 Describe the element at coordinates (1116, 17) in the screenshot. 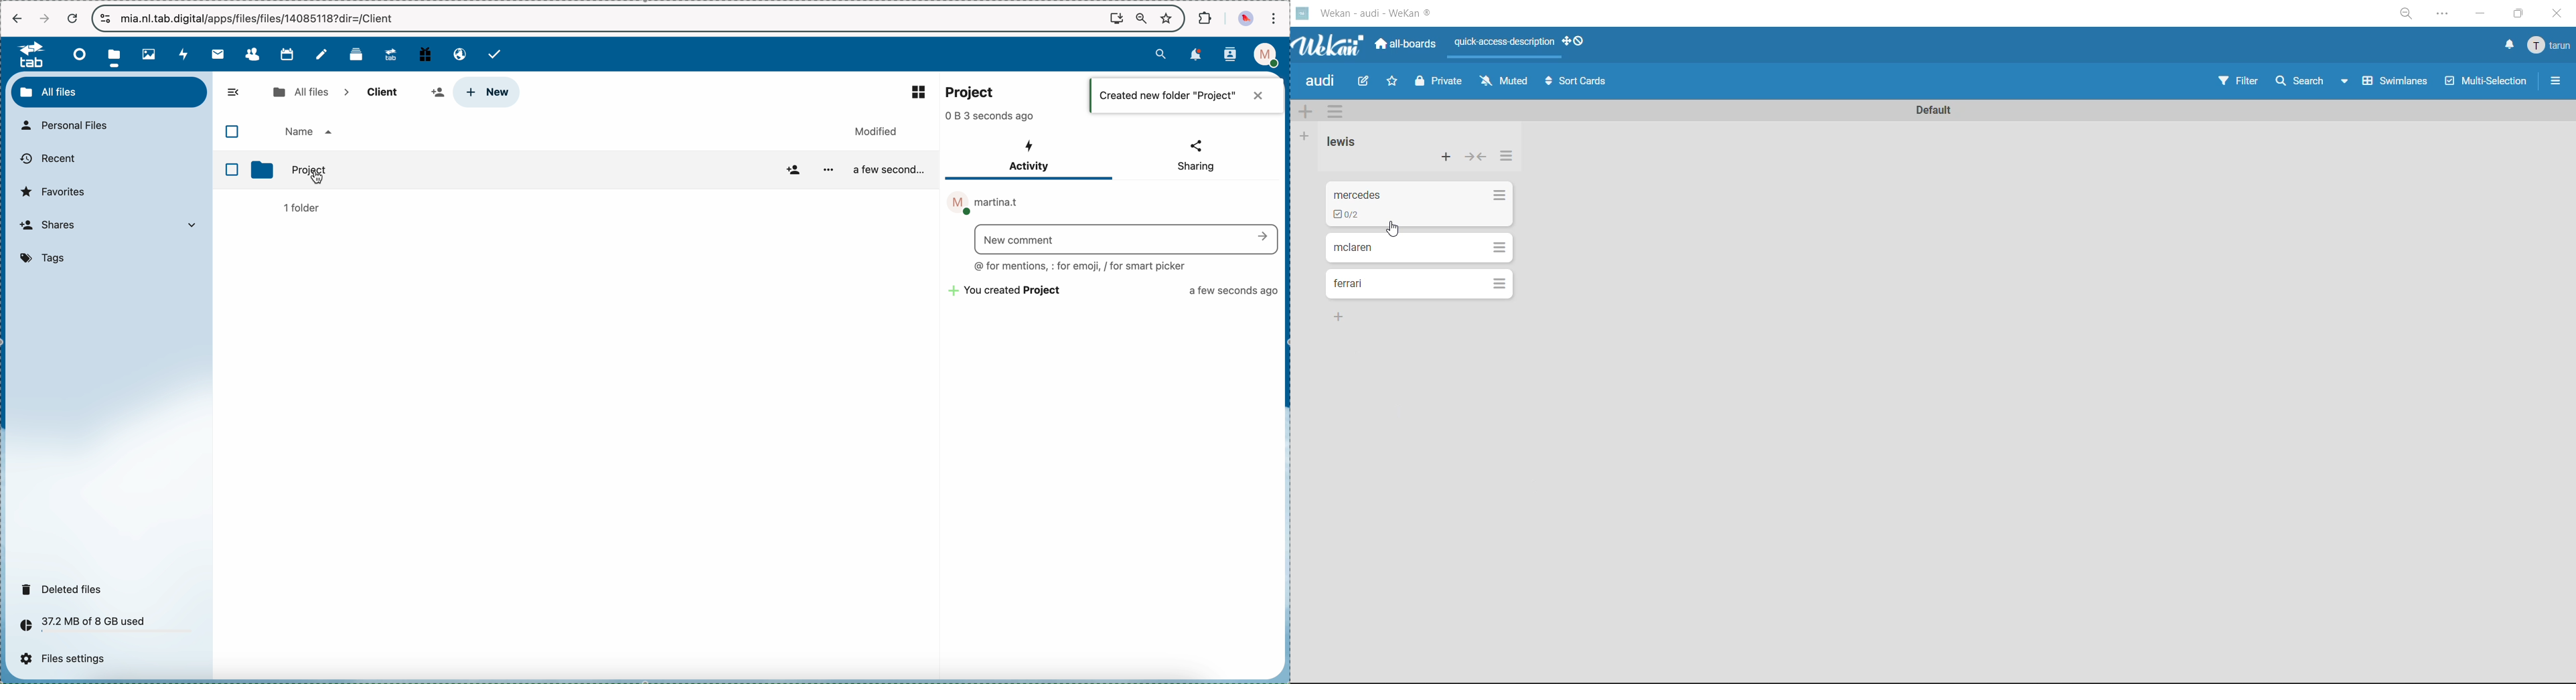

I see `screen` at that location.